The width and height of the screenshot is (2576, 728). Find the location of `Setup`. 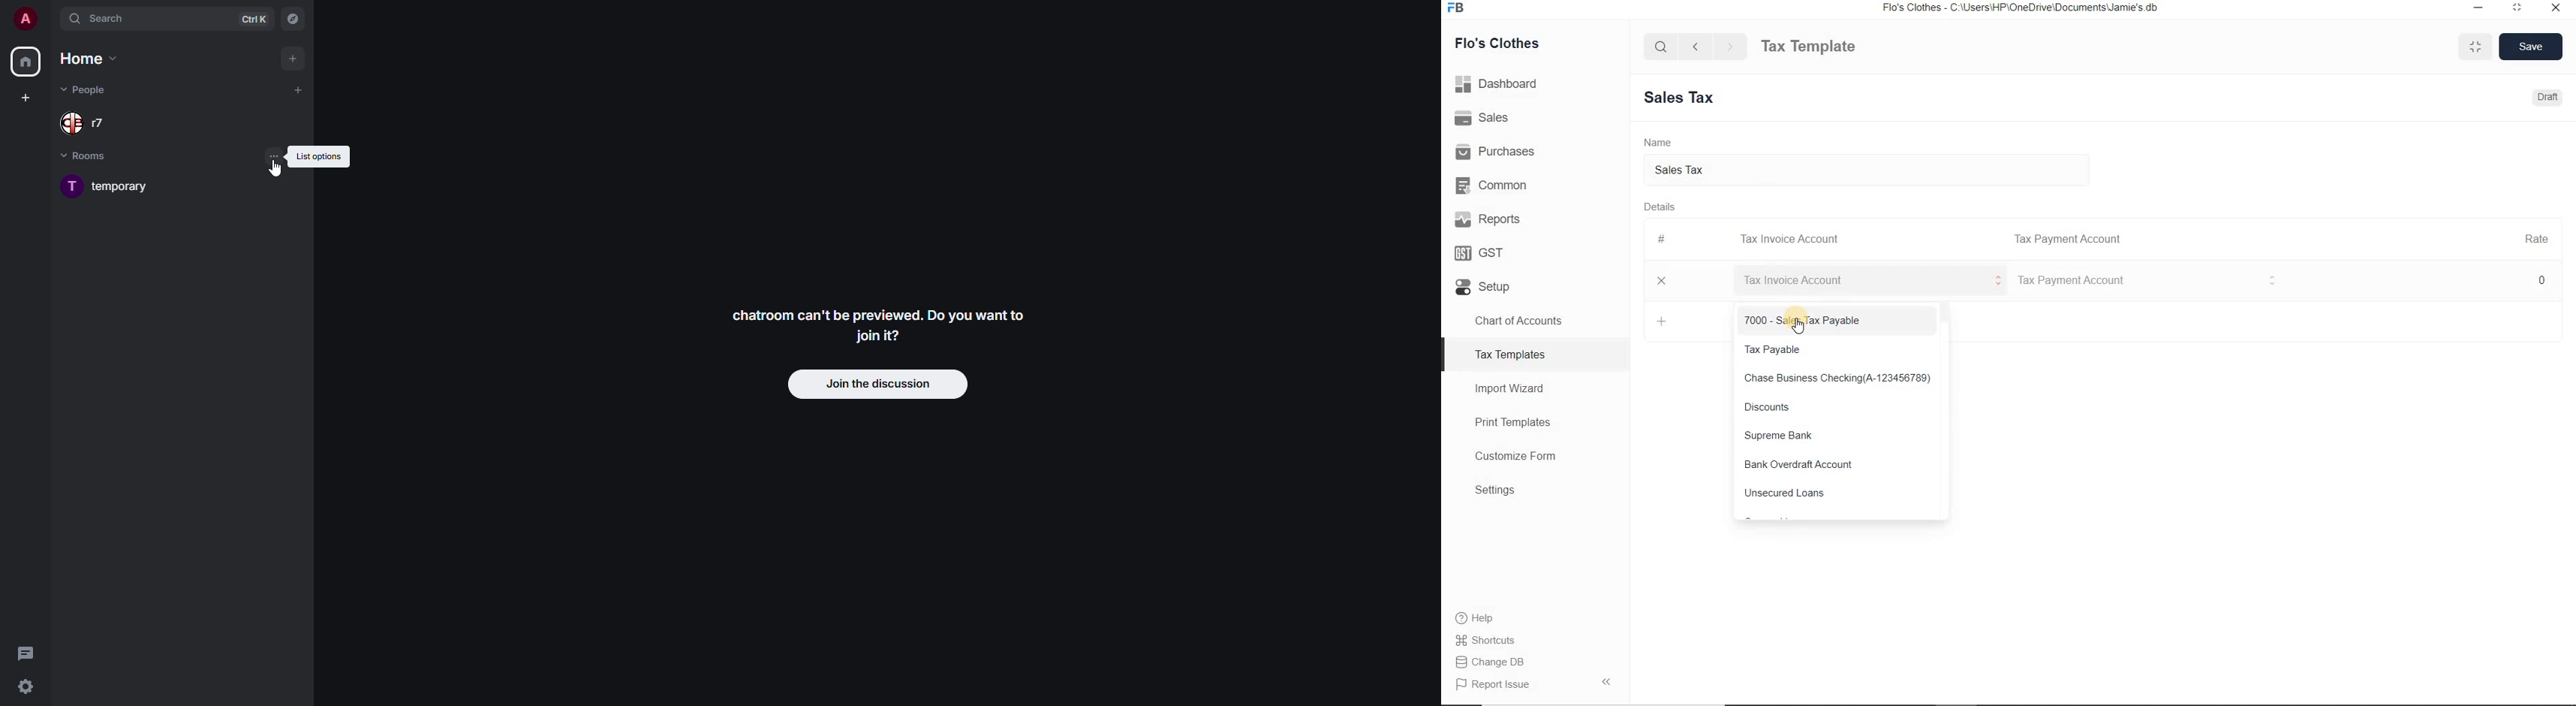

Setup is located at coordinates (1535, 284).